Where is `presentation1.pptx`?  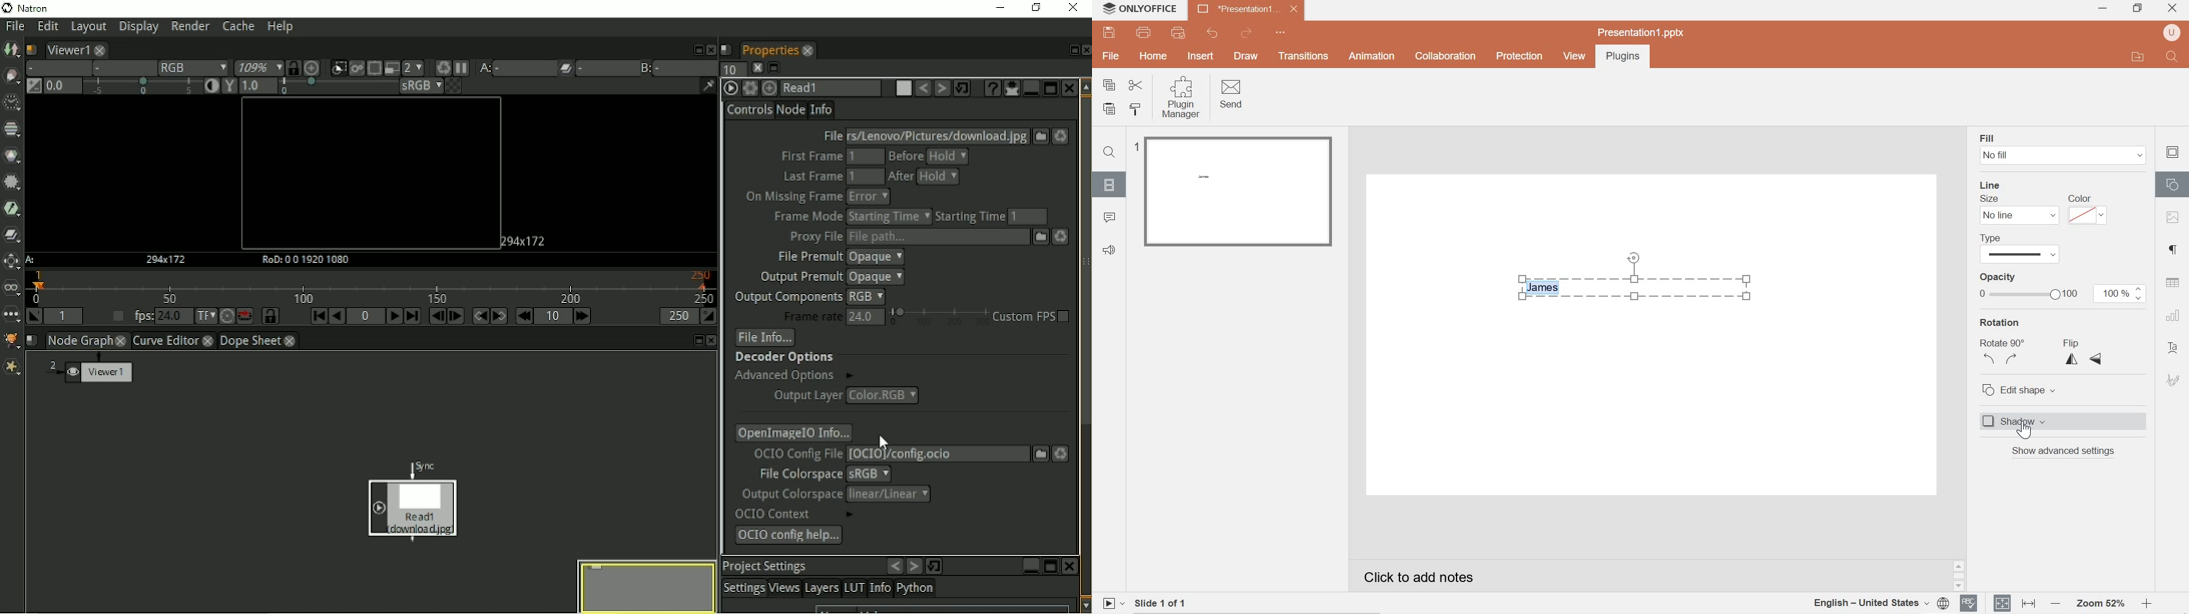 presentation1.pptx is located at coordinates (1641, 31).